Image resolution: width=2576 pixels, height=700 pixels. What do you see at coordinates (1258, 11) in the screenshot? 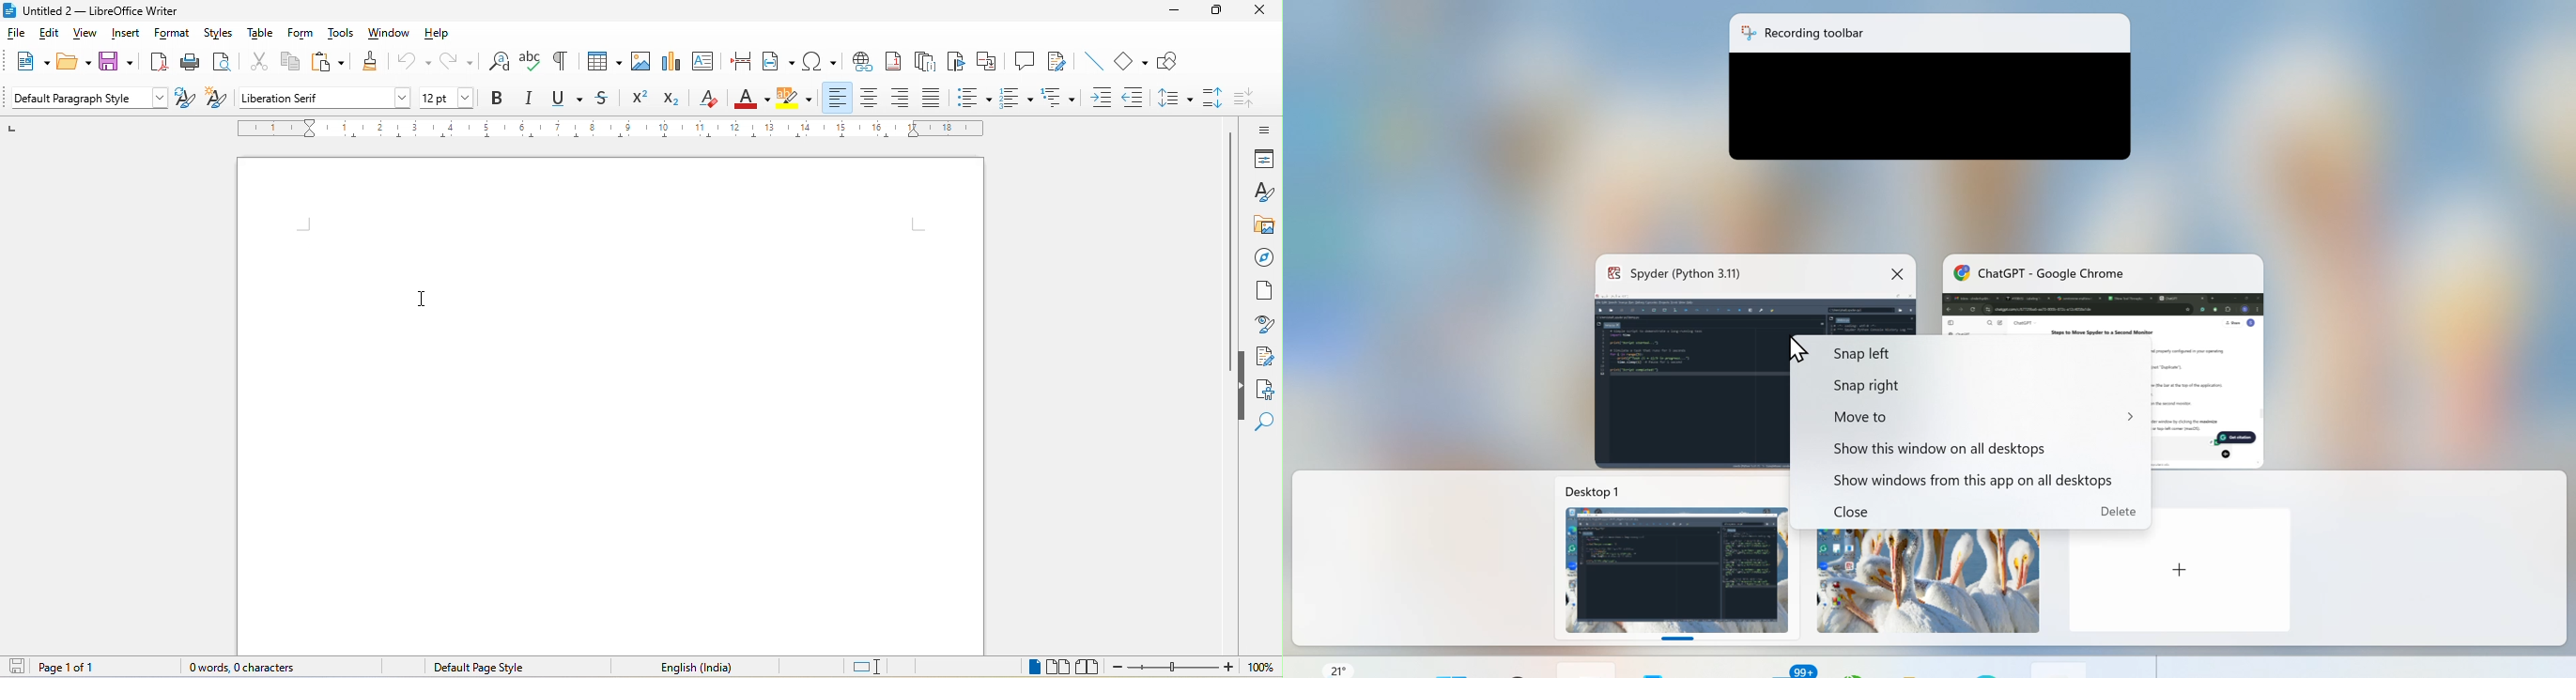
I see `close` at bounding box center [1258, 11].